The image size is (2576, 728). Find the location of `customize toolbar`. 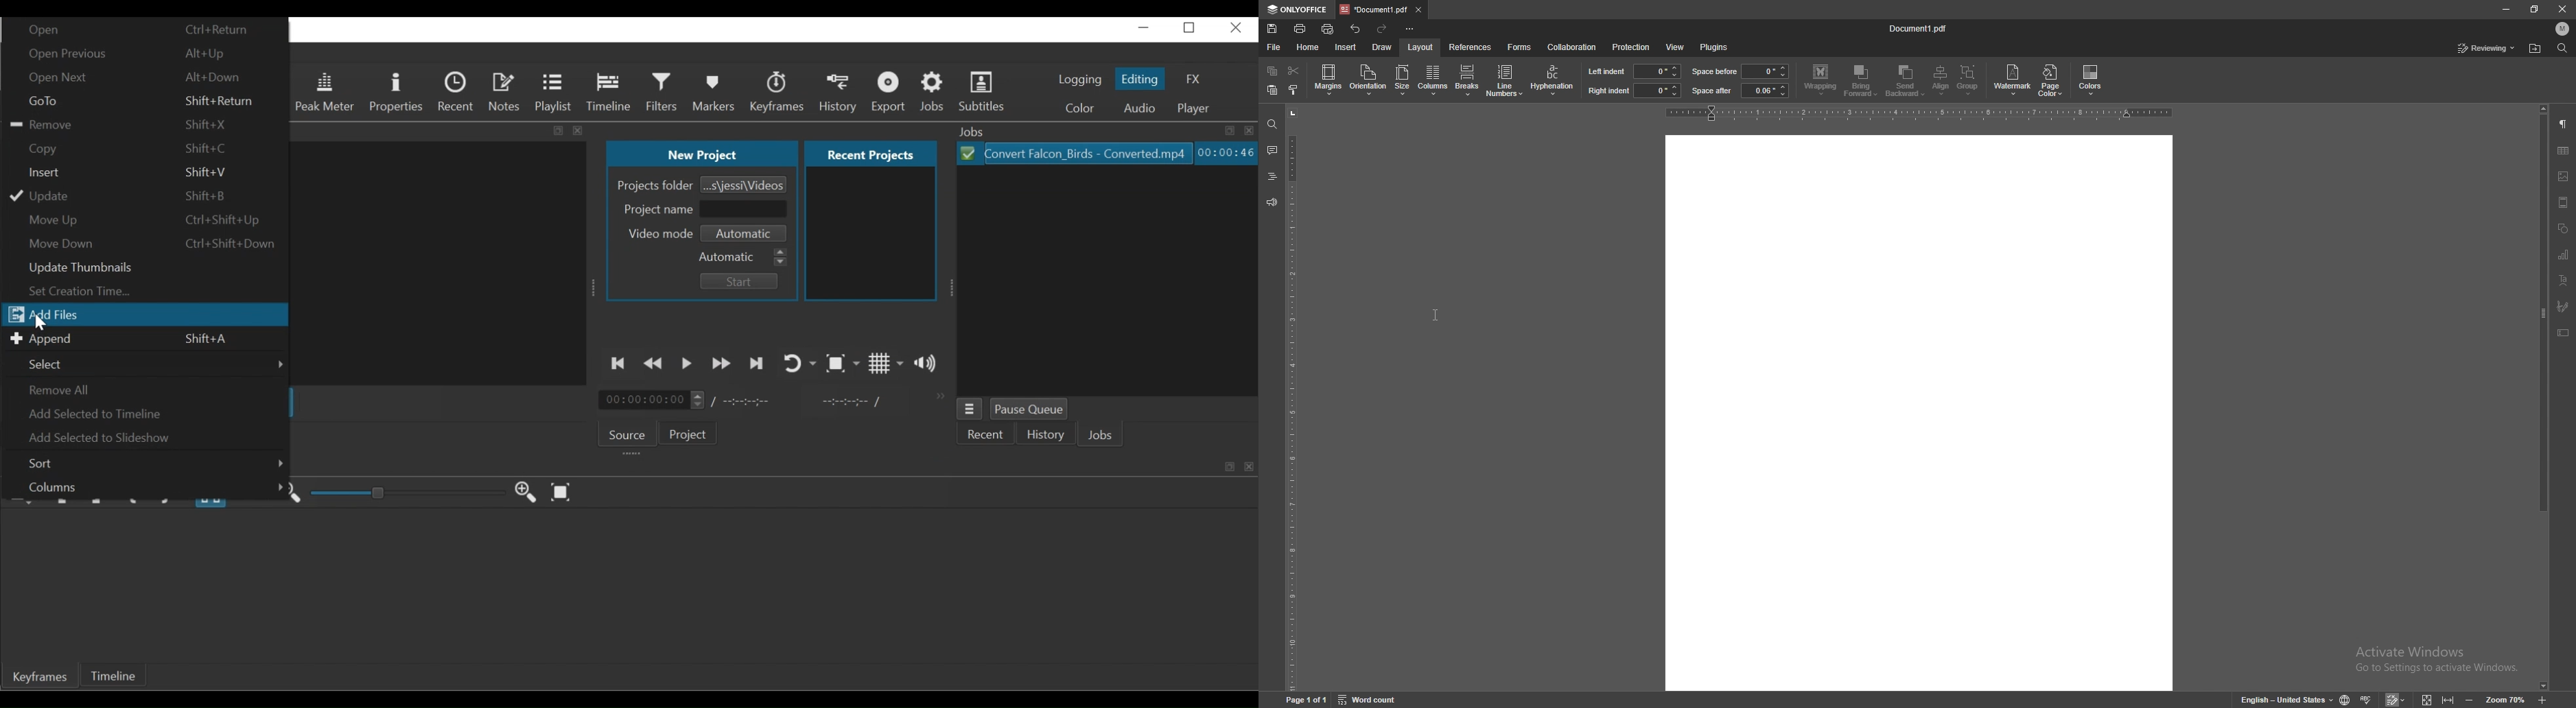

customize toolbar is located at coordinates (1409, 29).